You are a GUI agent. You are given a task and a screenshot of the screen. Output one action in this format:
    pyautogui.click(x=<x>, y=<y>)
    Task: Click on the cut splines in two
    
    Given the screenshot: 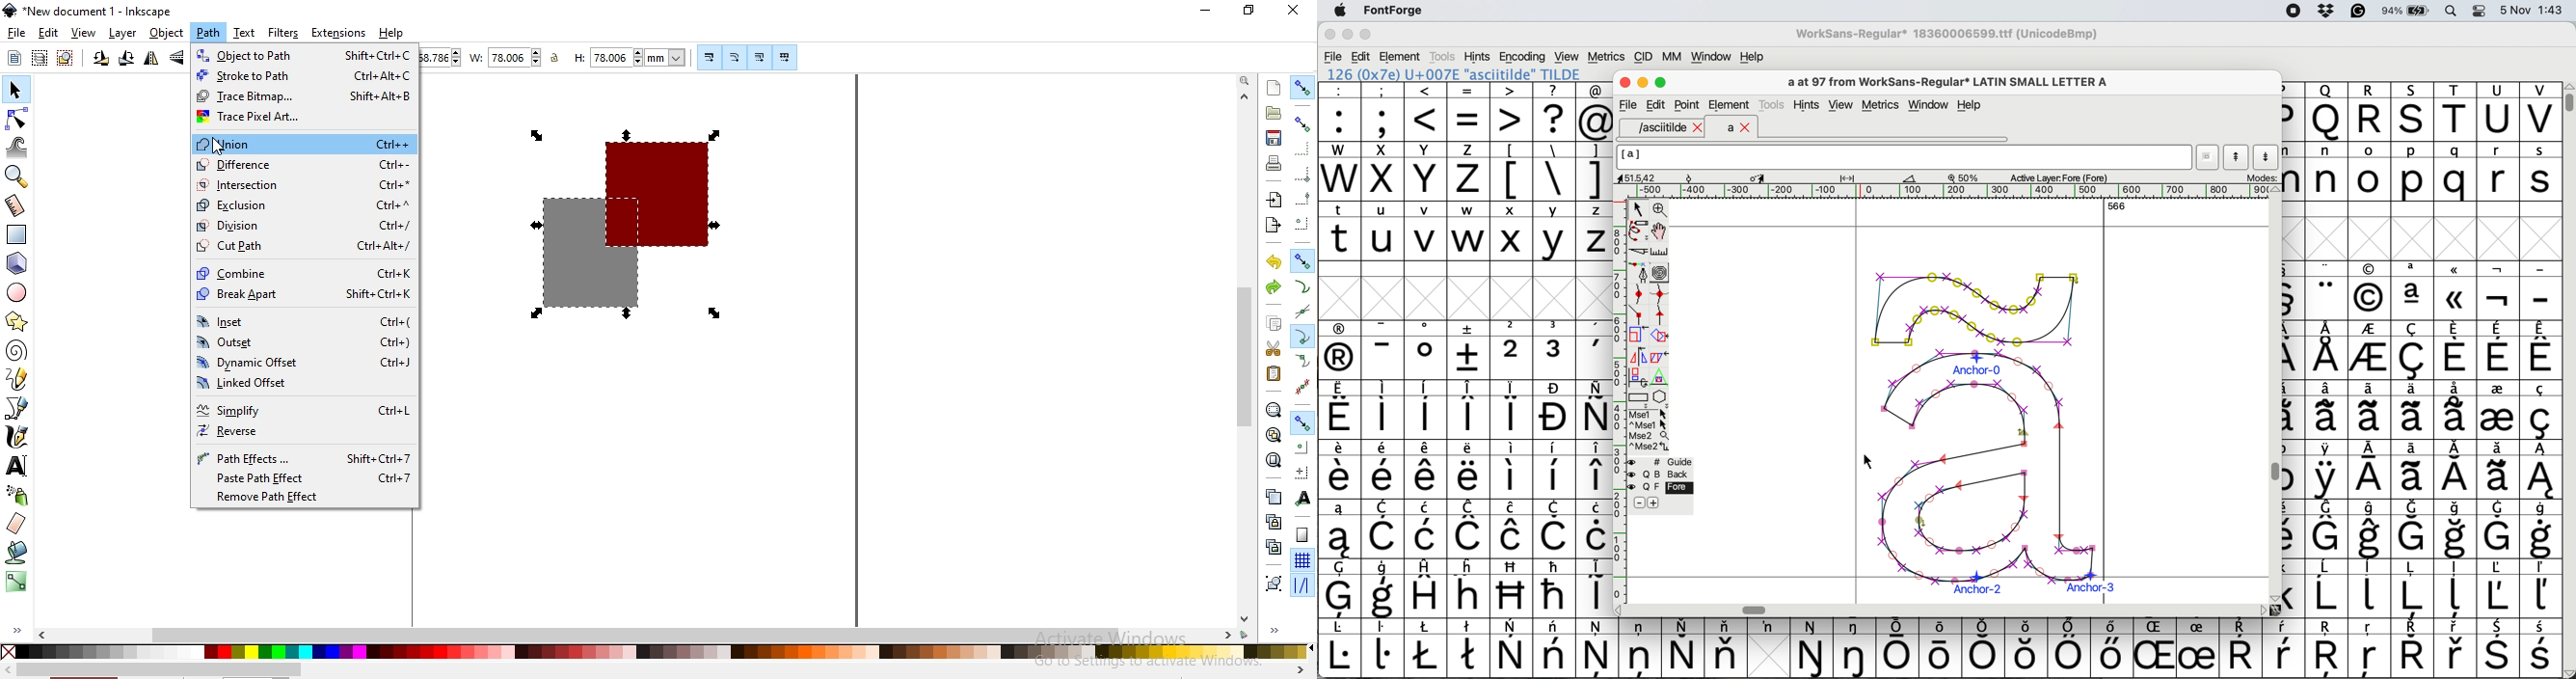 What is the action you would take?
    pyautogui.click(x=1639, y=252)
    